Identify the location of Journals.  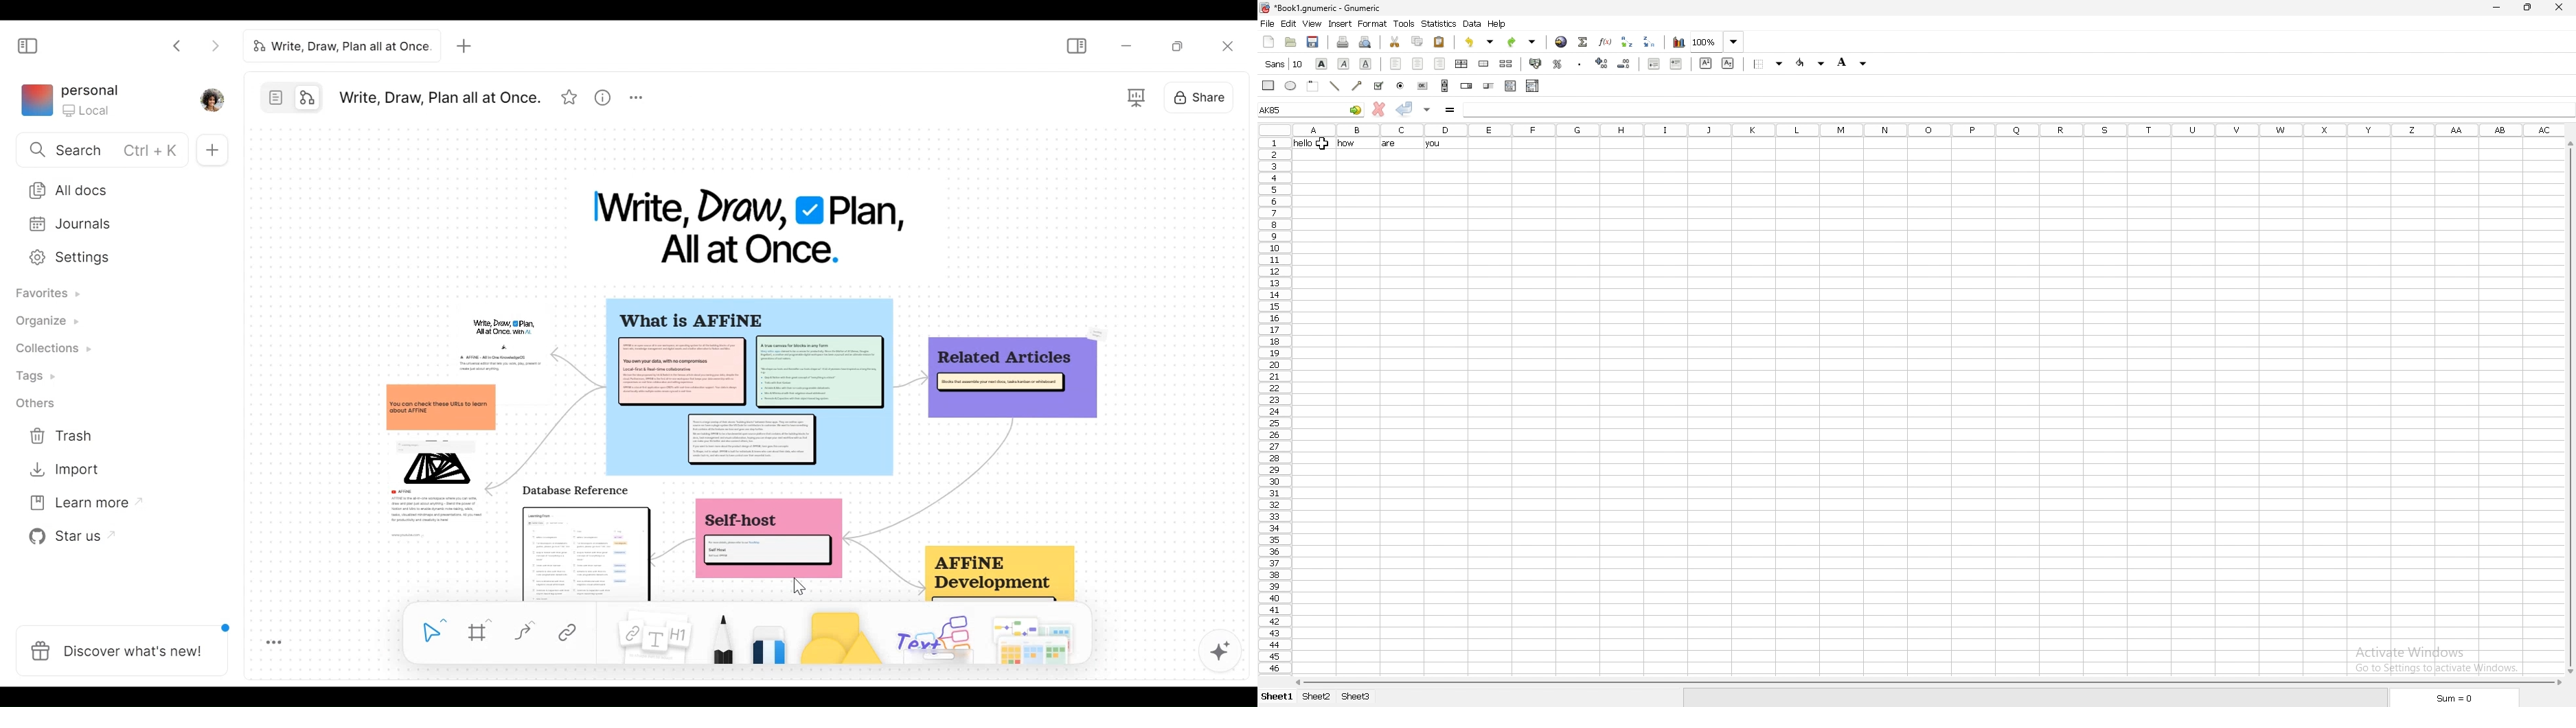
(111, 223).